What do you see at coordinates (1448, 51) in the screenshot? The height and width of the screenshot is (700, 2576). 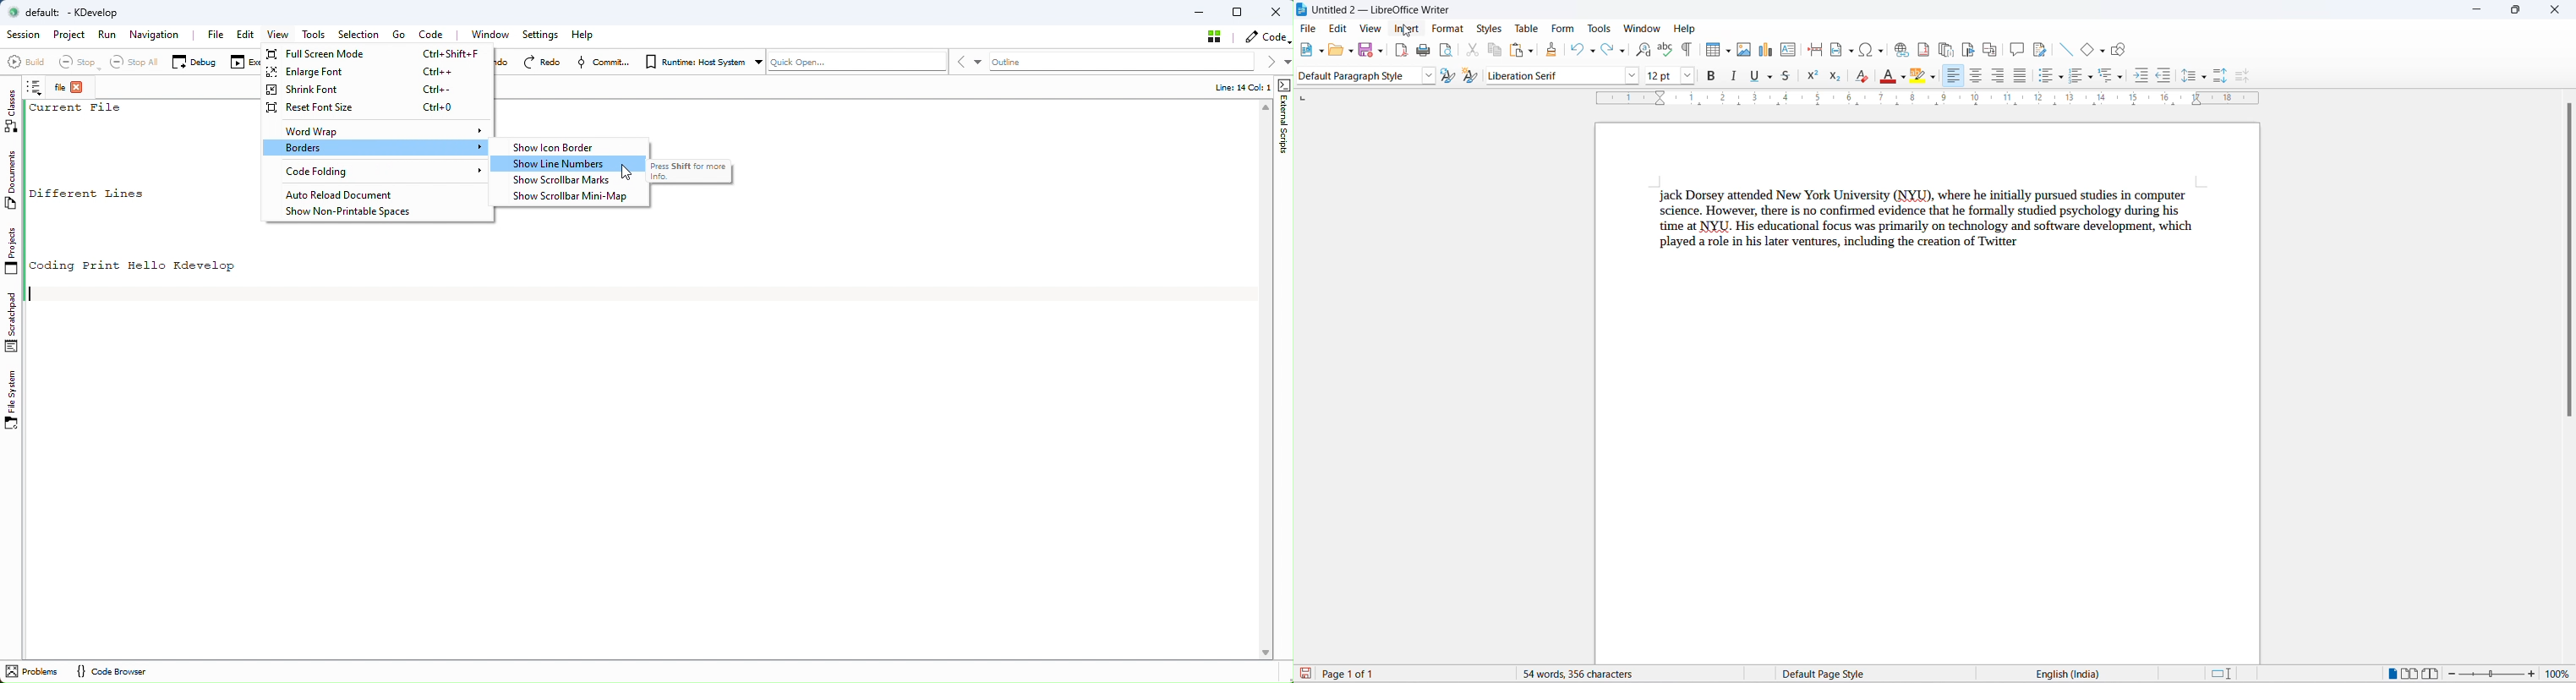 I see `toggle print preview` at bounding box center [1448, 51].